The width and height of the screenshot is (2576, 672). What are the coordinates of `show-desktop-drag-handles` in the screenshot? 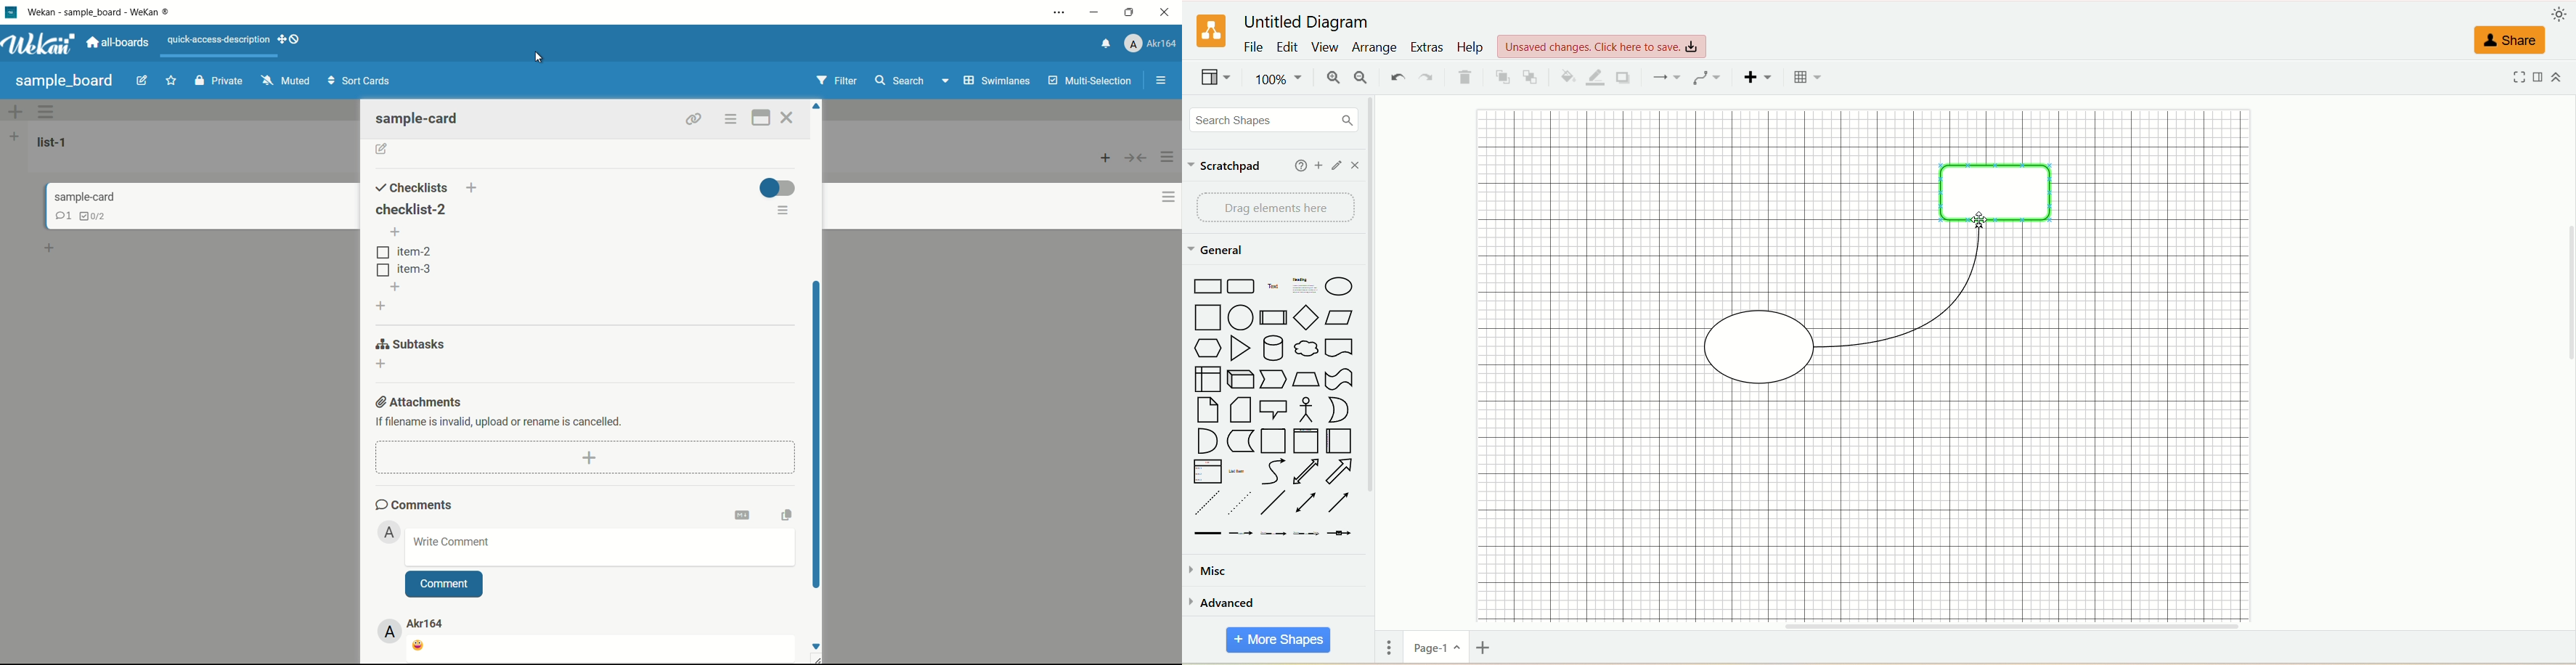 It's located at (290, 41).